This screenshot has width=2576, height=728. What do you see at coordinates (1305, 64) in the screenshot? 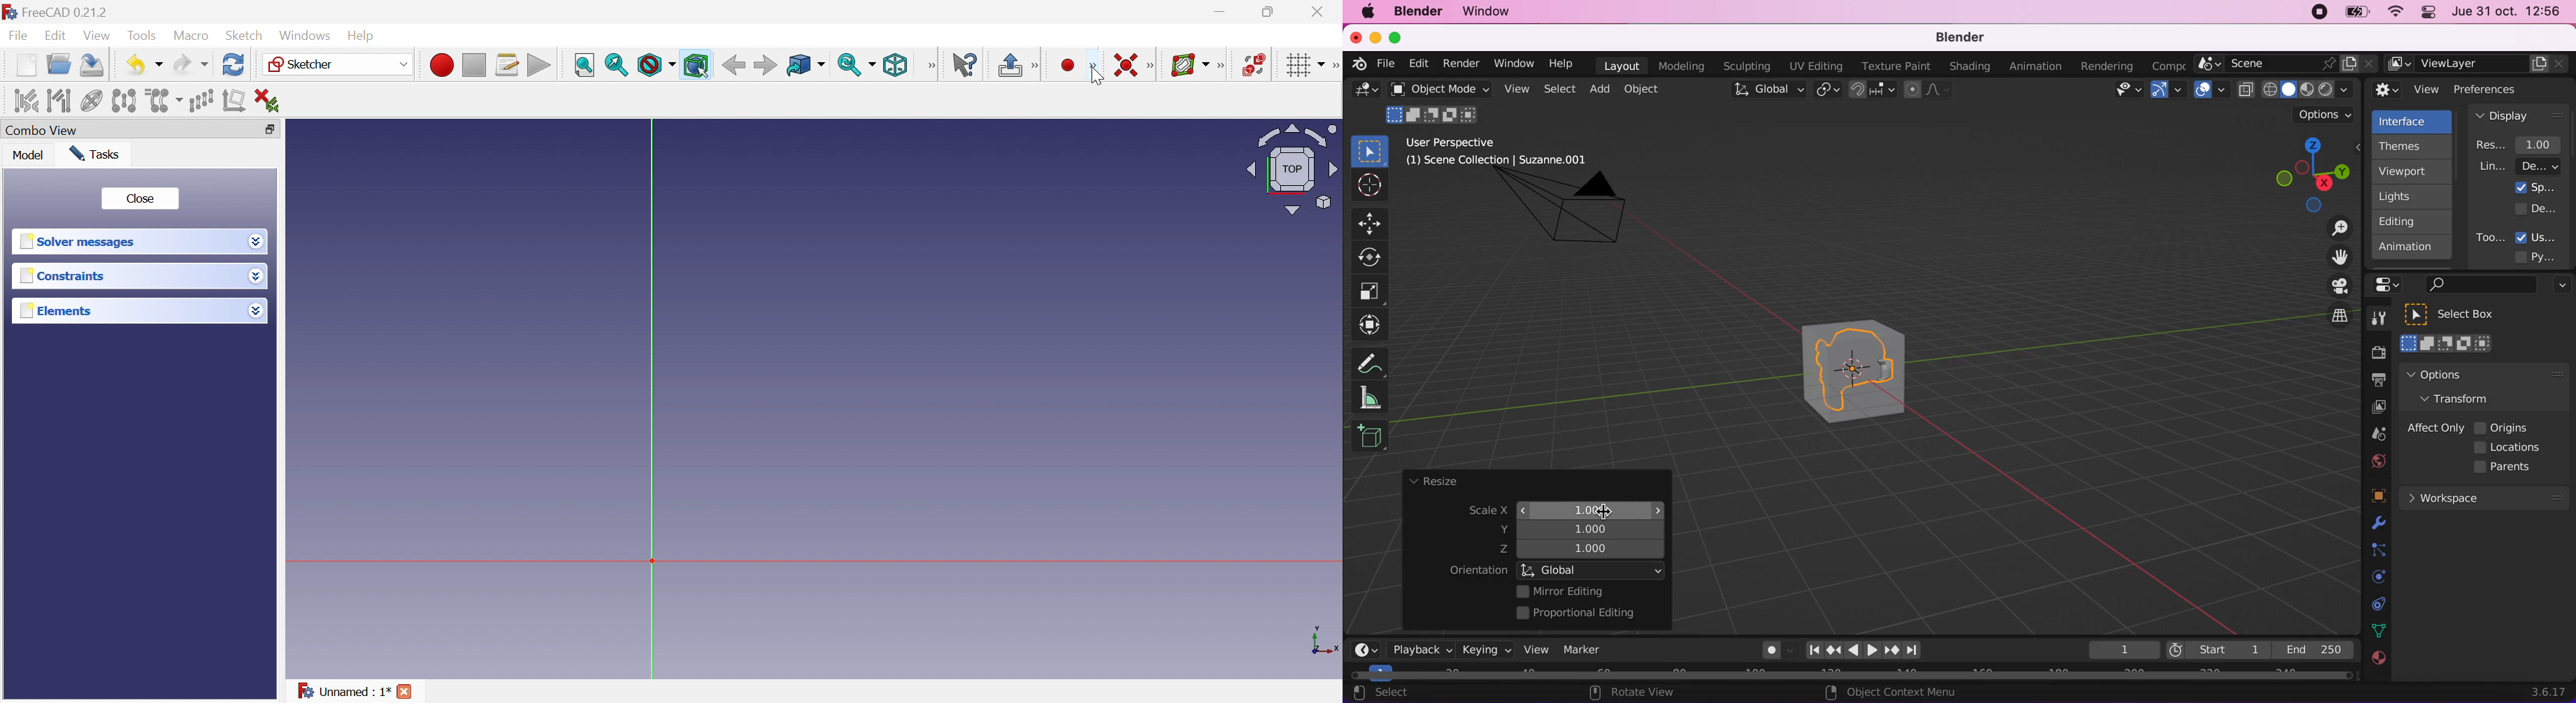
I see `Toggle grid` at bounding box center [1305, 64].